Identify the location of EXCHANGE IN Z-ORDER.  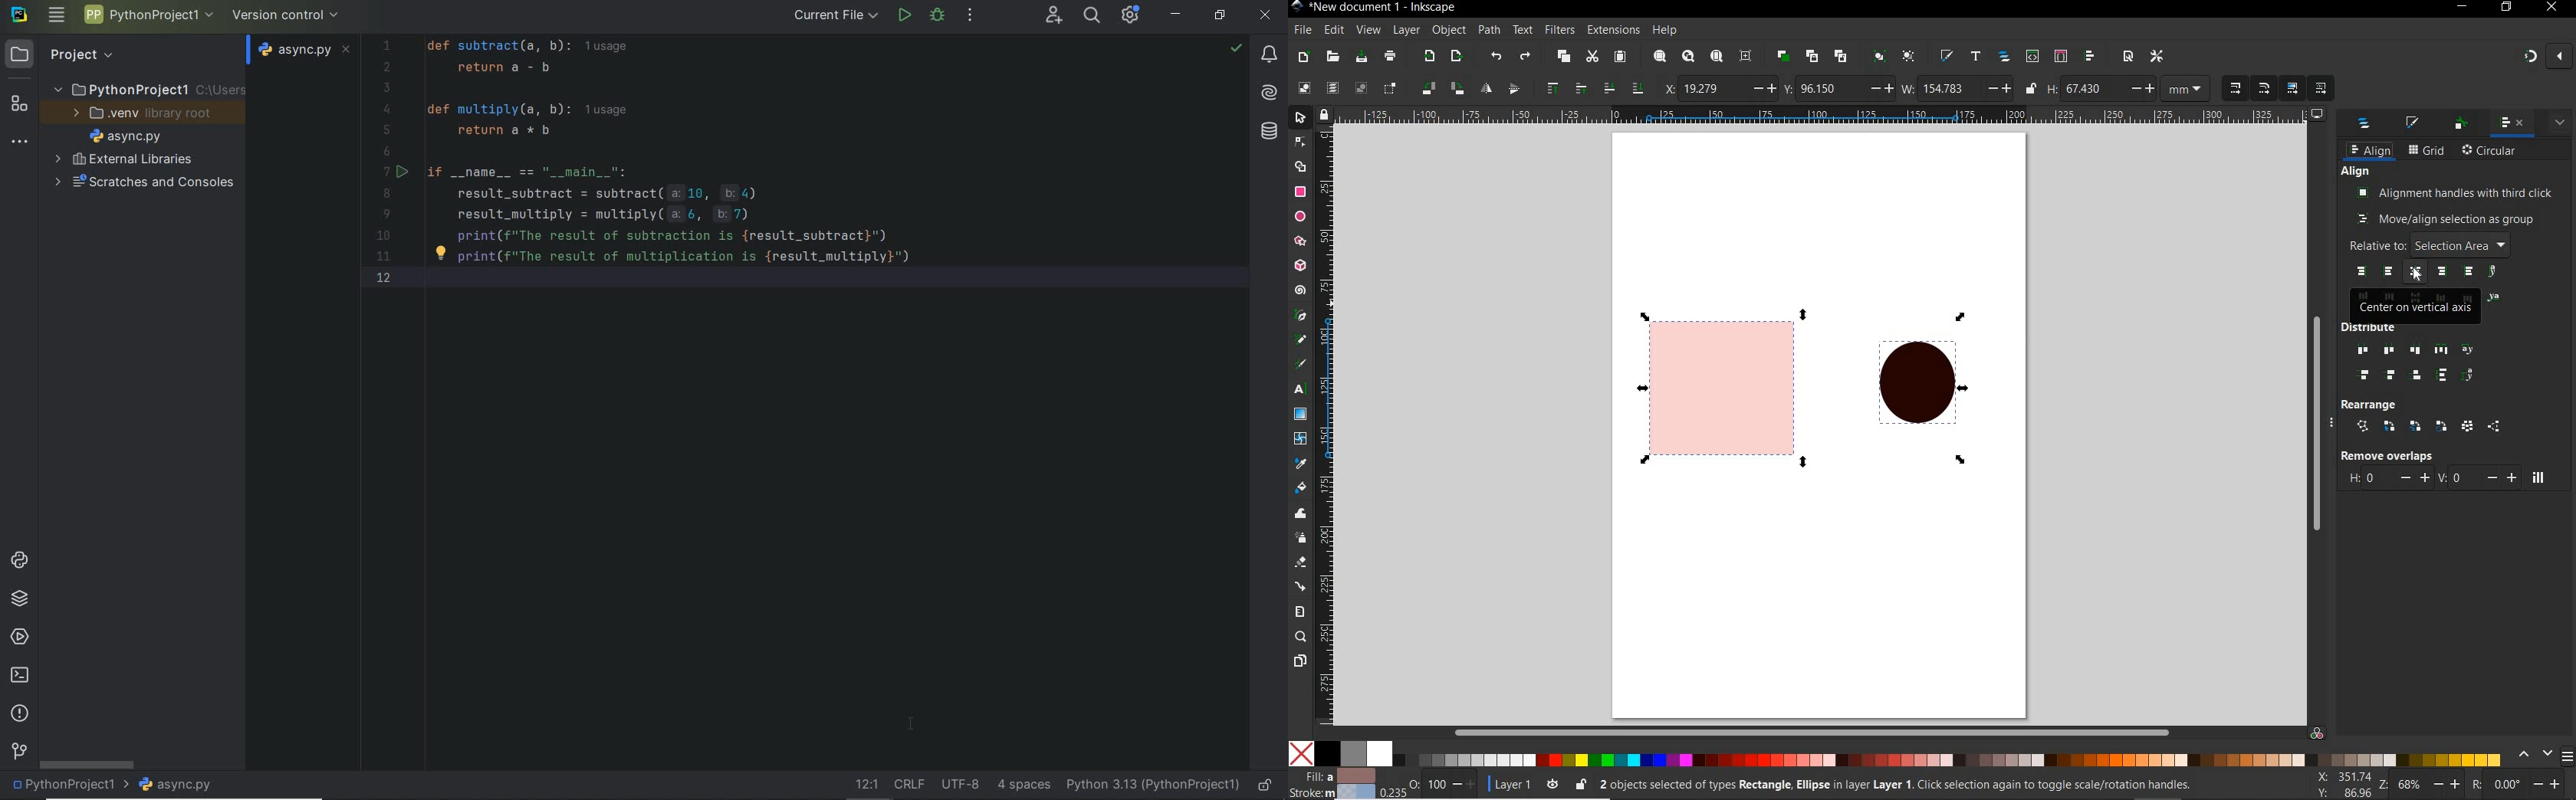
(2416, 426).